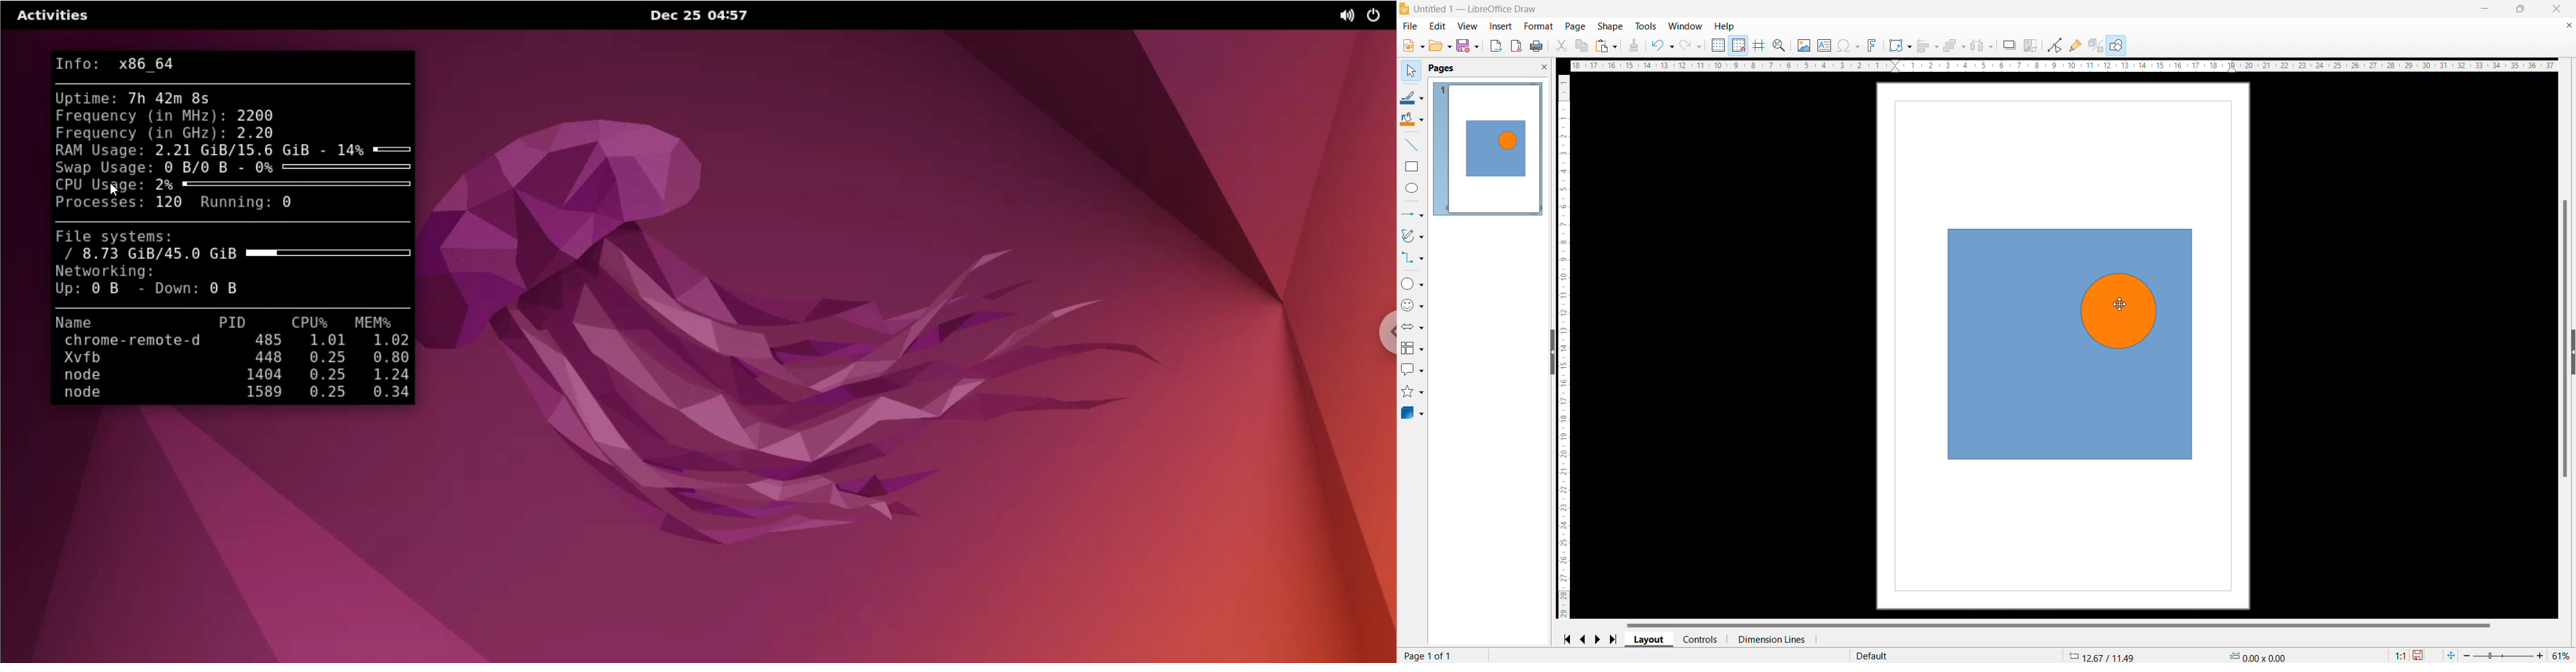  Describe the element at coordinates (1412, 98) in the screenshot. I see `line color` at that location.